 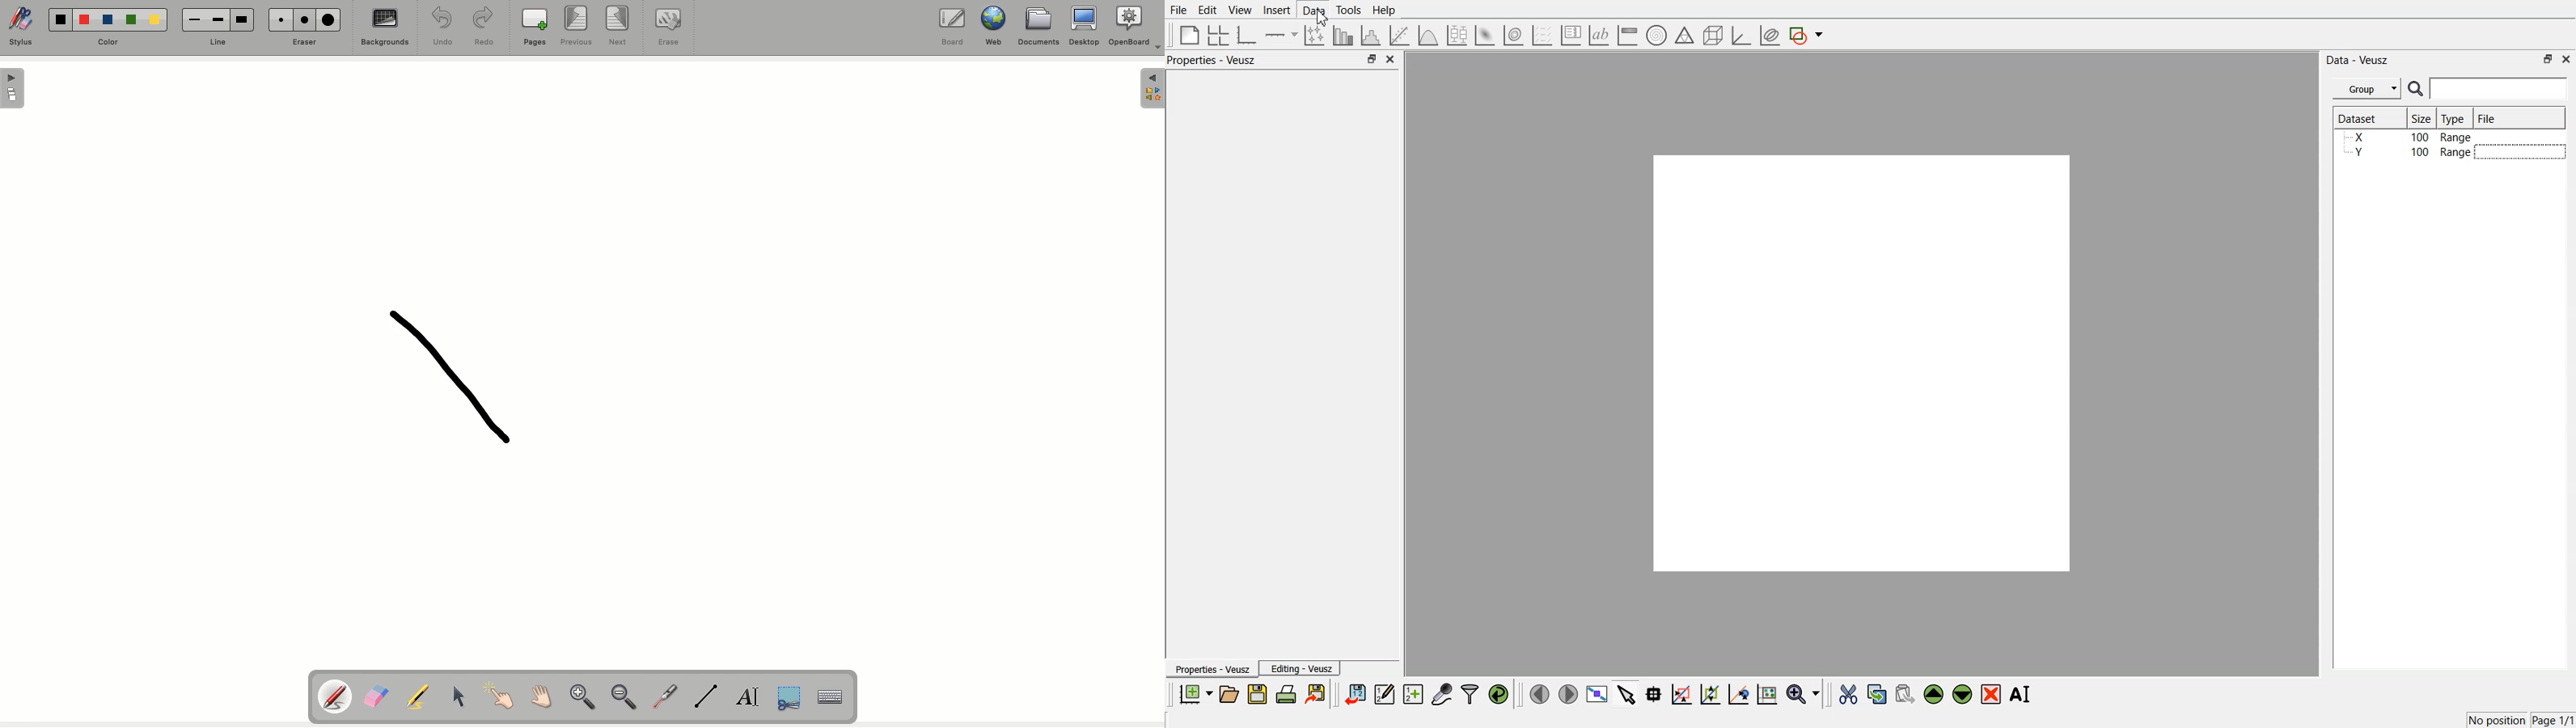 I want to click on Plot a vector field, so click(x=1542, y=36).